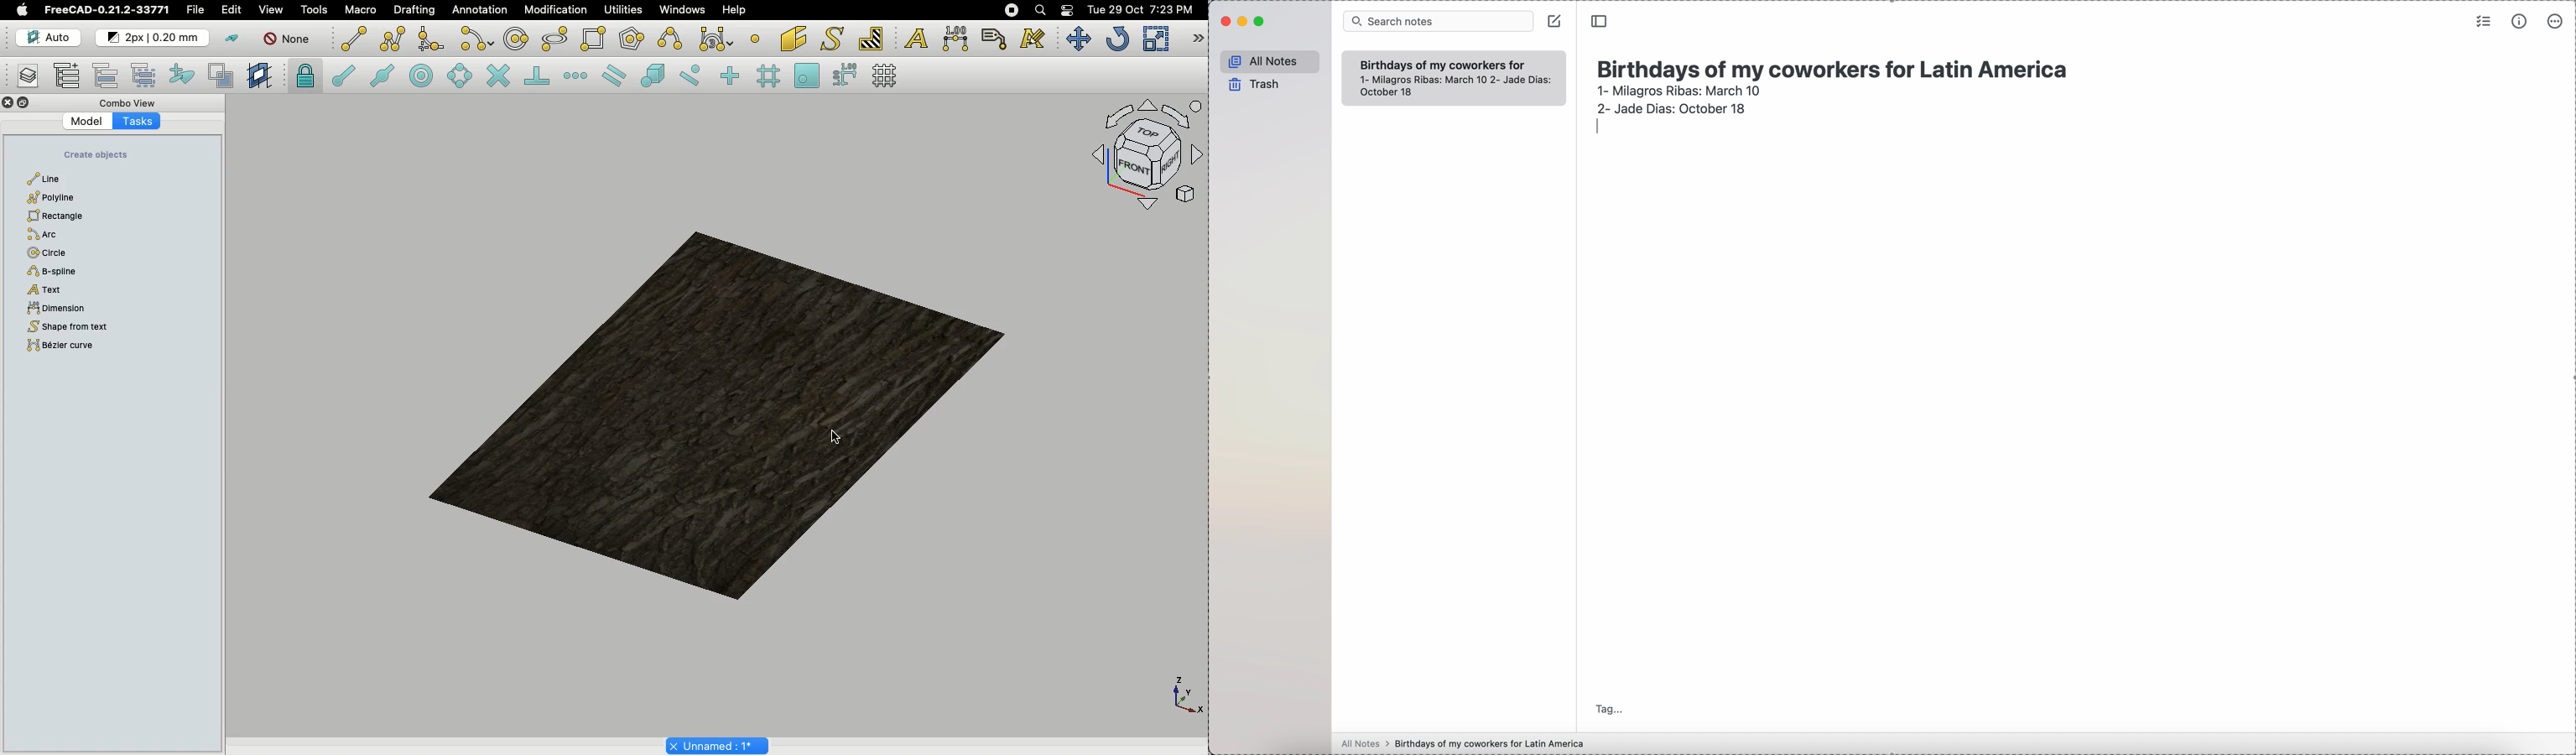 The image size is (2576, 756). Describe the element at coordinates (59, 345) in the screenshot. I see `Bézier curve` at that location.